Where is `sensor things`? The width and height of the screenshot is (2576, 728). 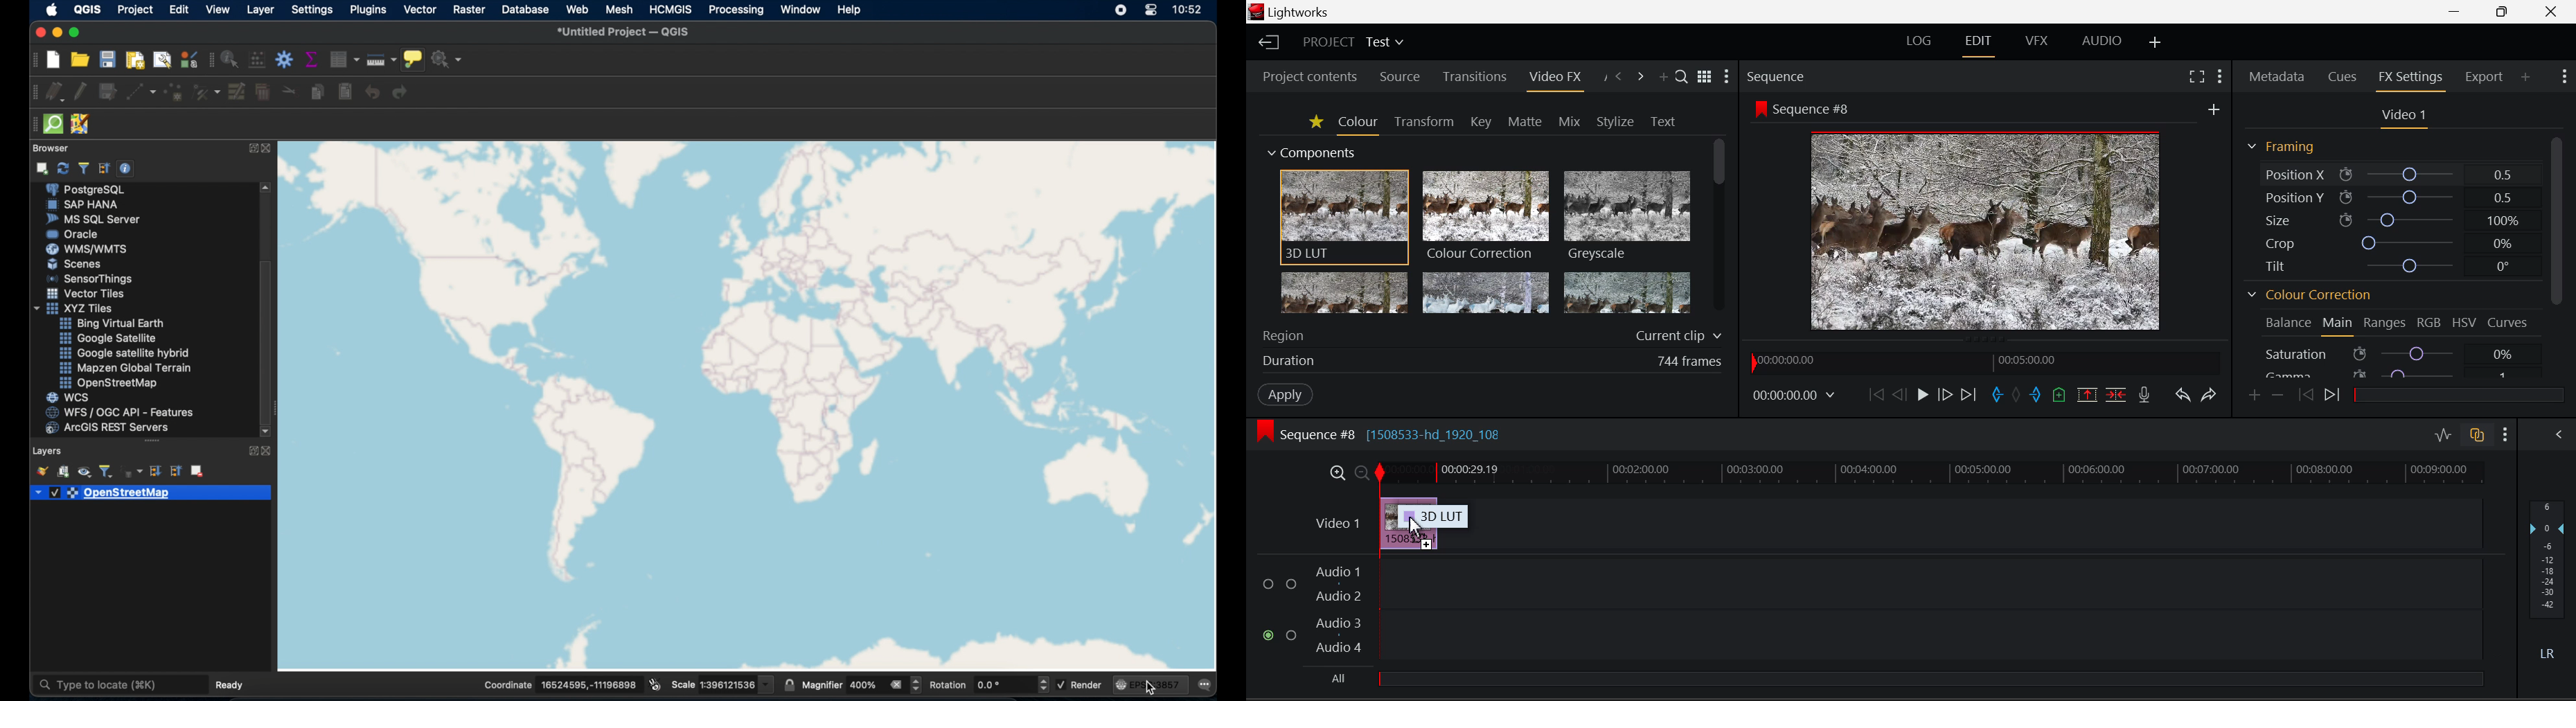
sensor things is located at coordinates (91, 280).